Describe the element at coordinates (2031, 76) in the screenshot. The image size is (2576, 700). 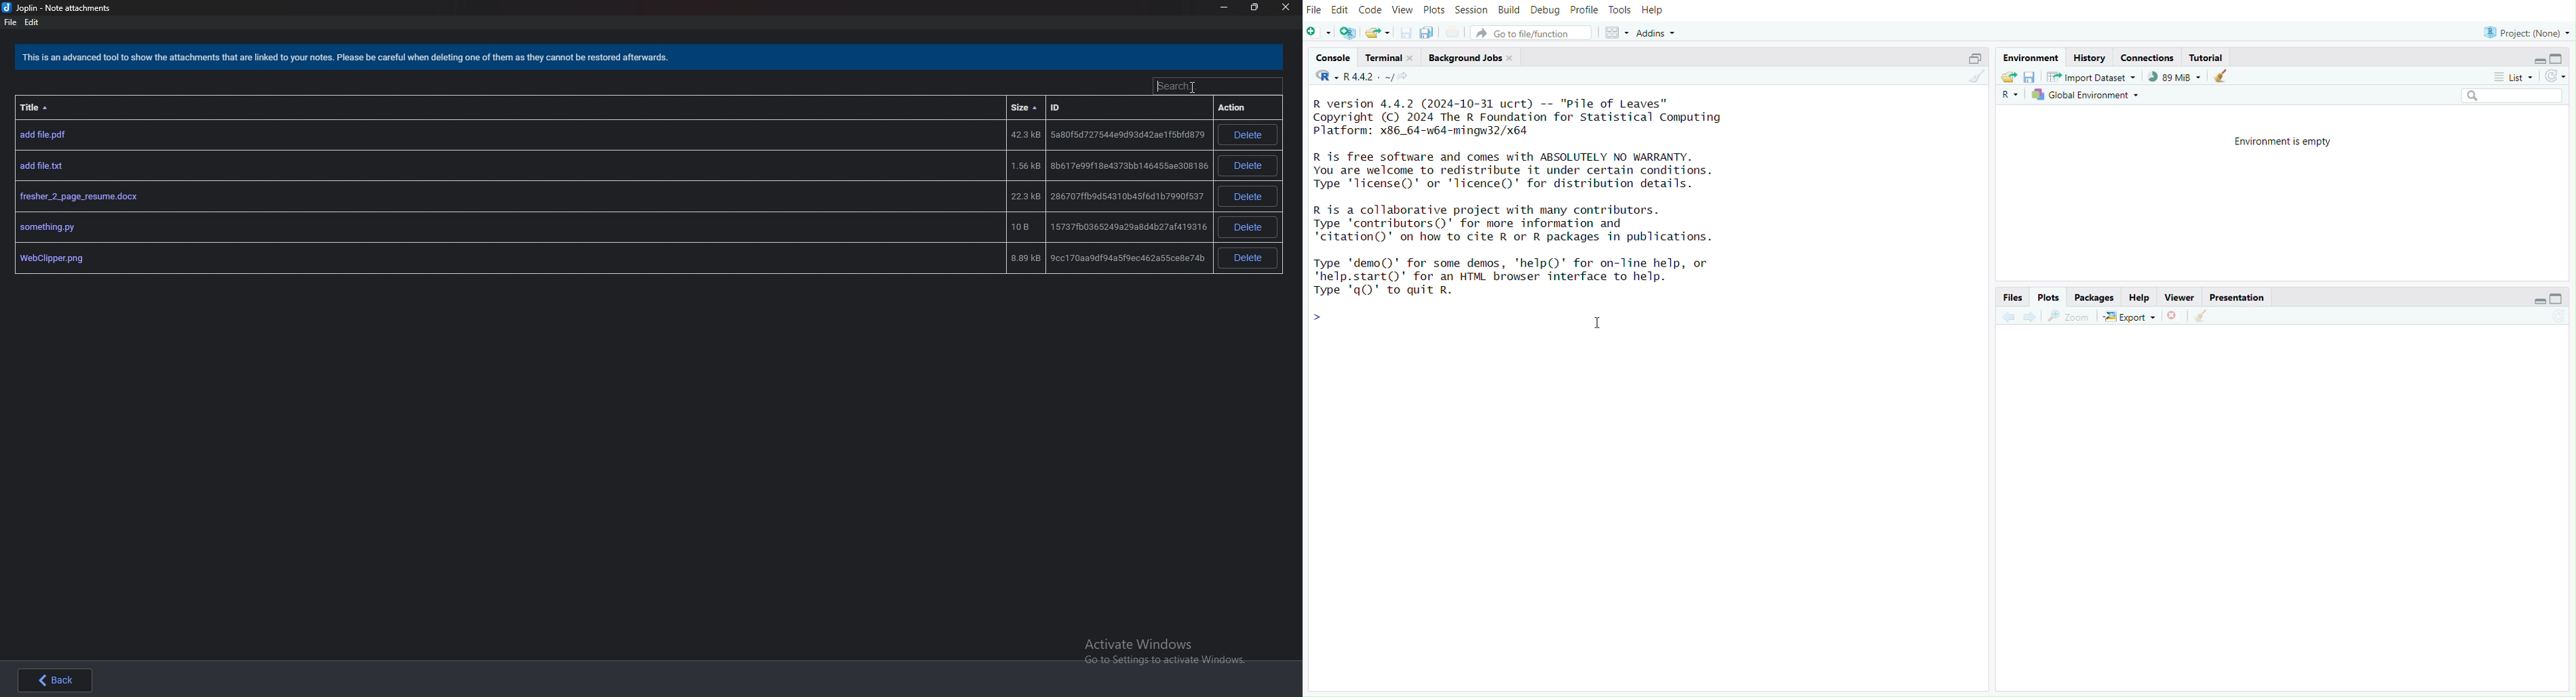
I see `Save workspace as` at that location.